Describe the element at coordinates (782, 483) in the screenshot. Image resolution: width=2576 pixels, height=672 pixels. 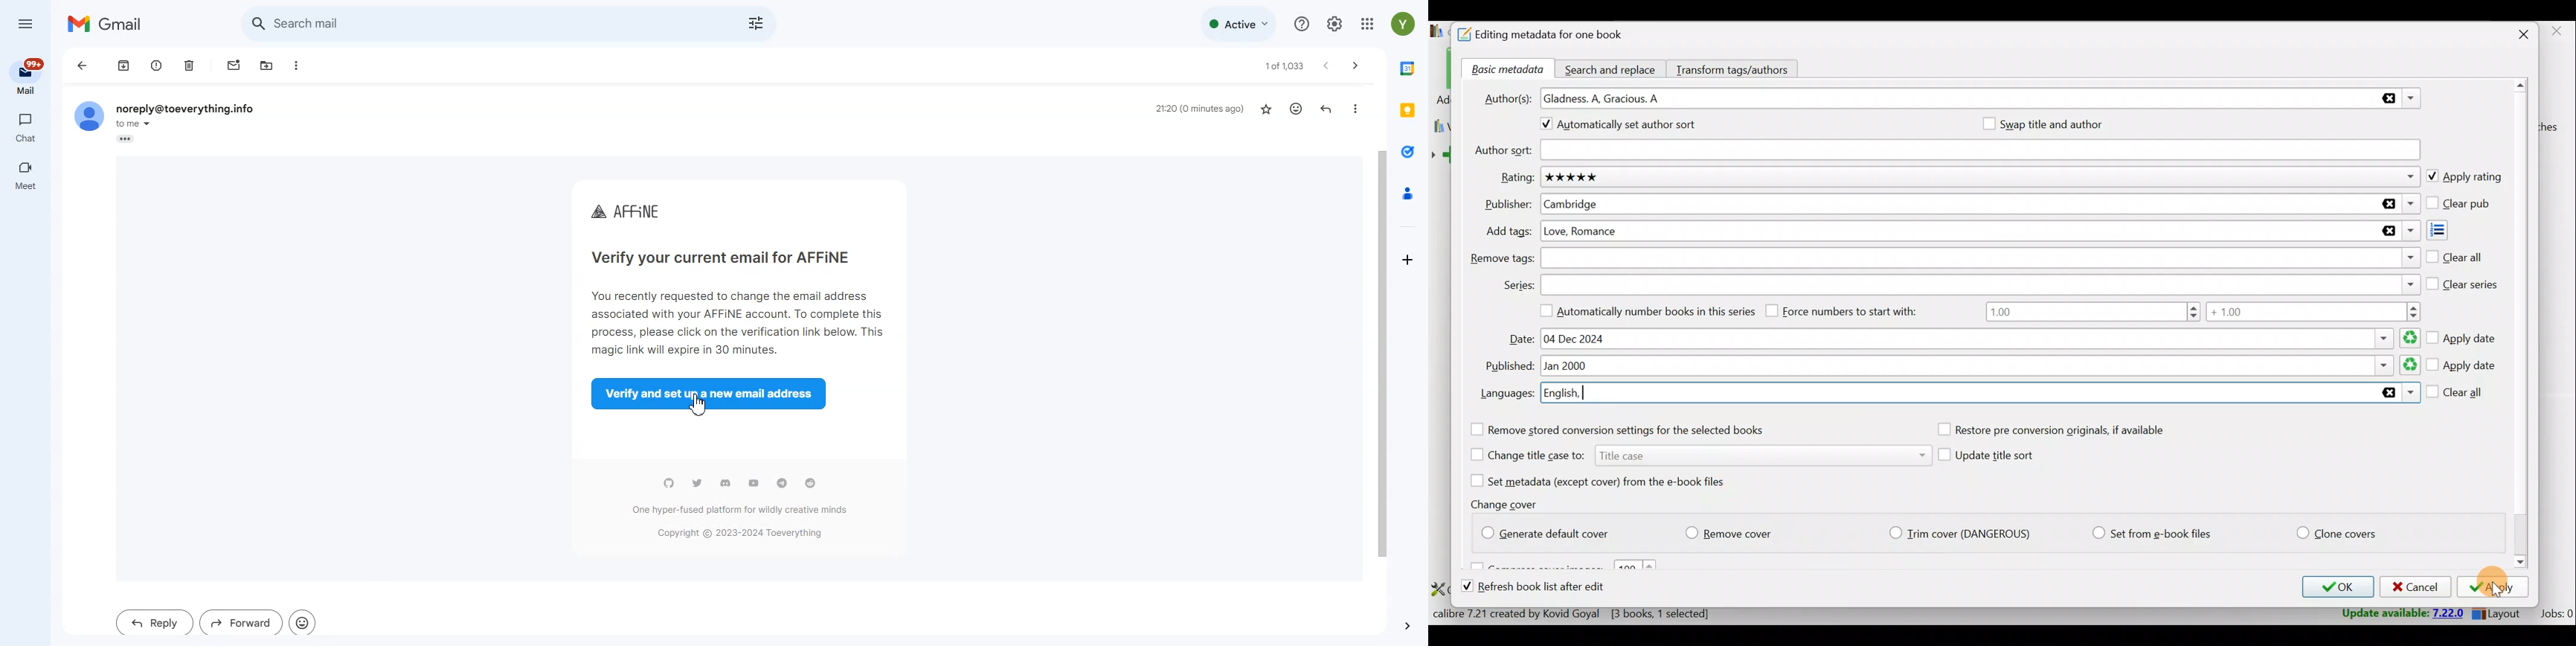
I see `Telegram` at that location.